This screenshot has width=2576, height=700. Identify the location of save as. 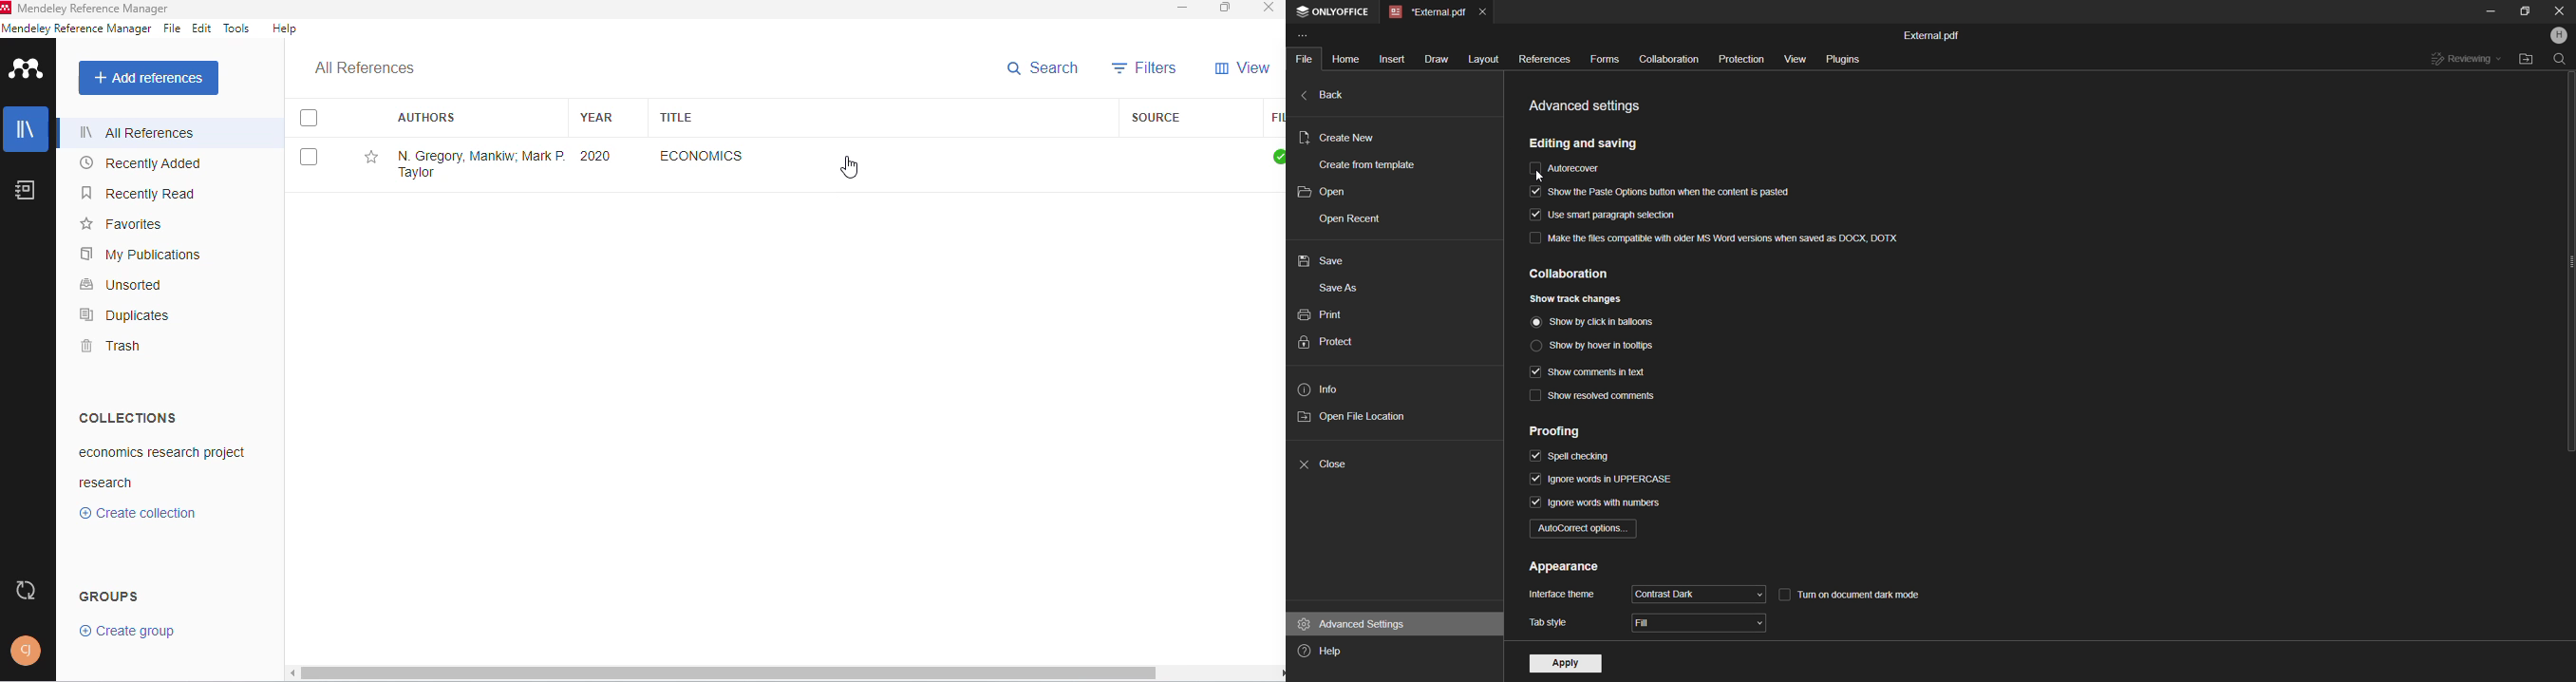
(1340, 290).